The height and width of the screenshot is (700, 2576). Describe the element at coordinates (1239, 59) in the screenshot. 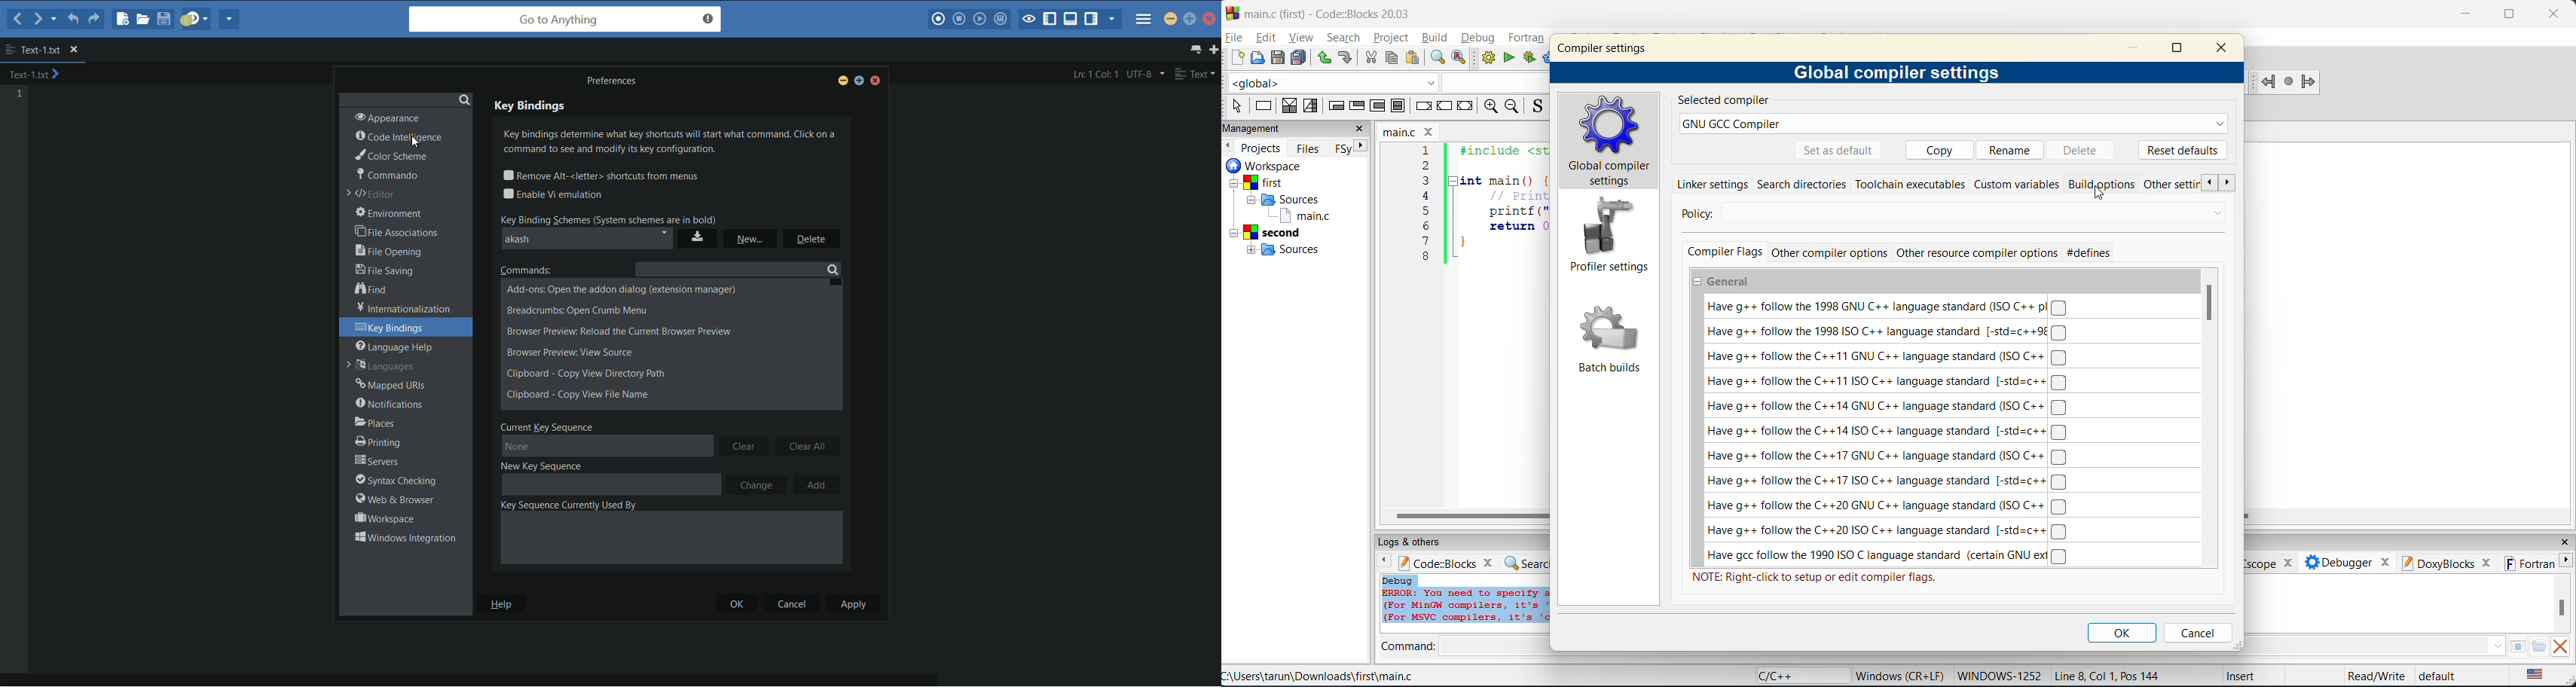

I see `new file` at that location.